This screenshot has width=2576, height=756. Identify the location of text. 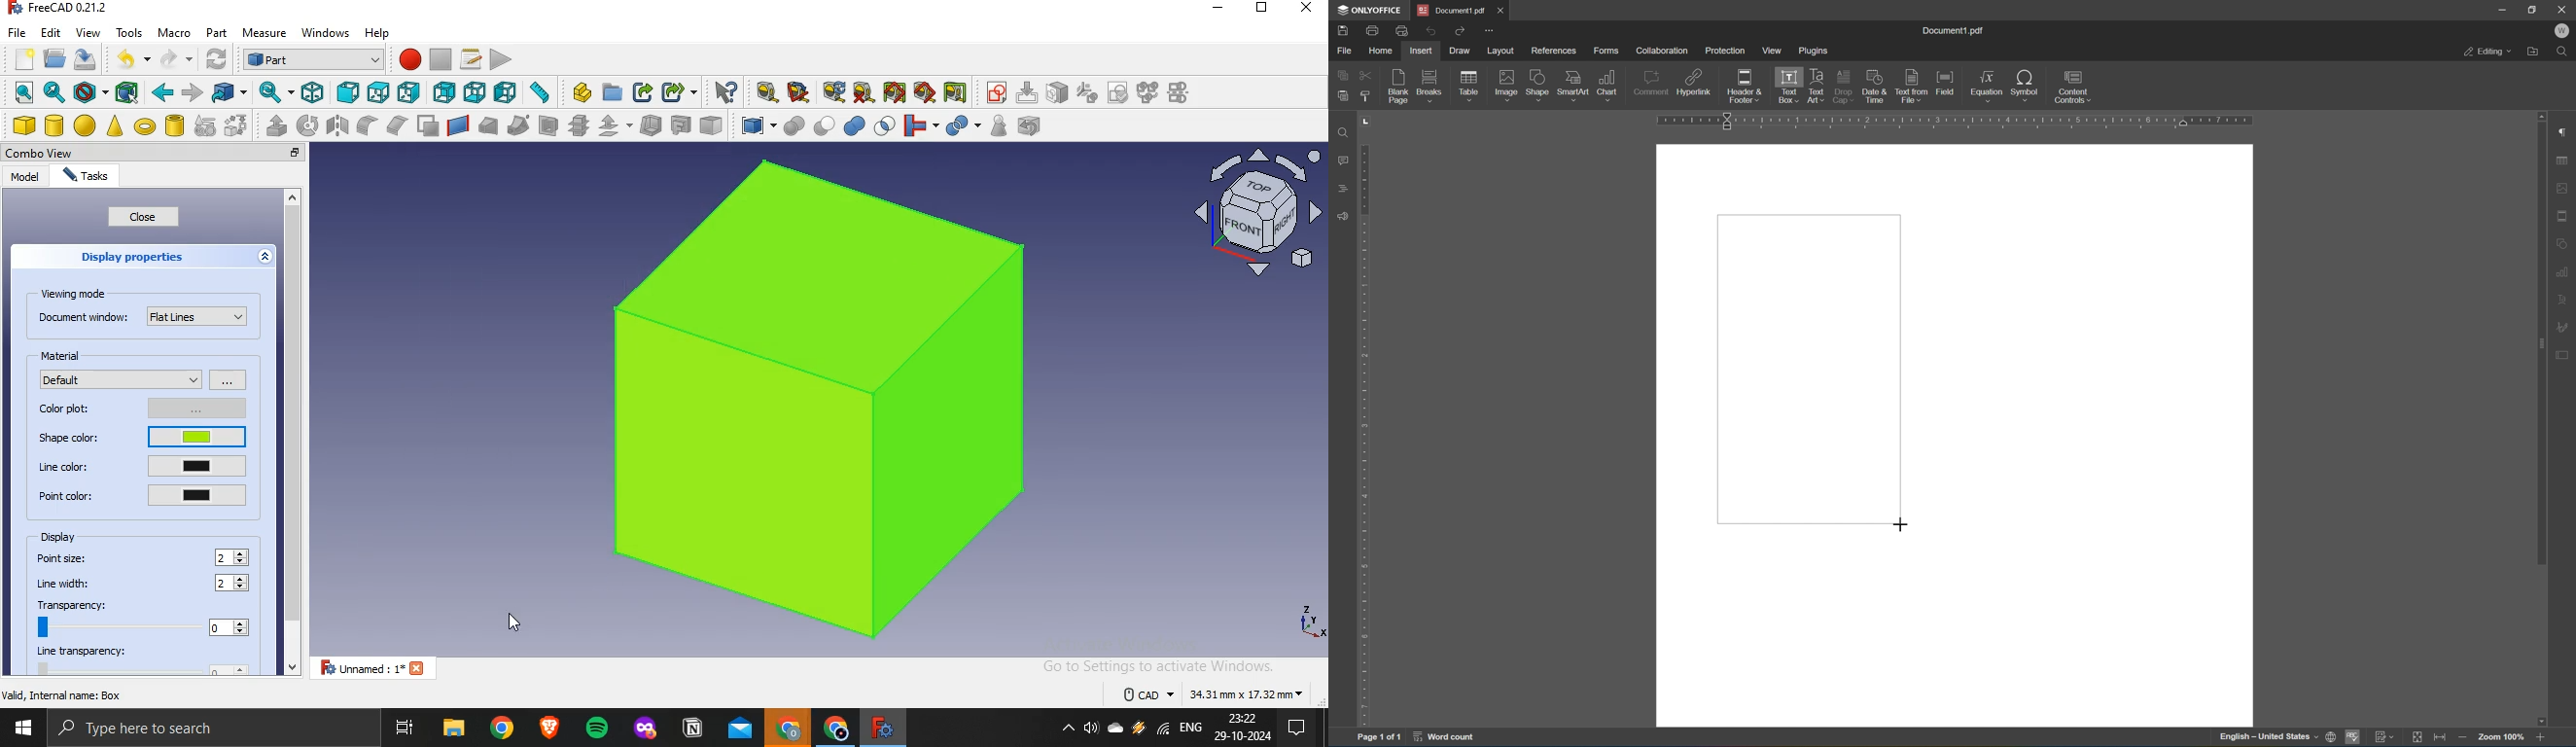
(64, 694).